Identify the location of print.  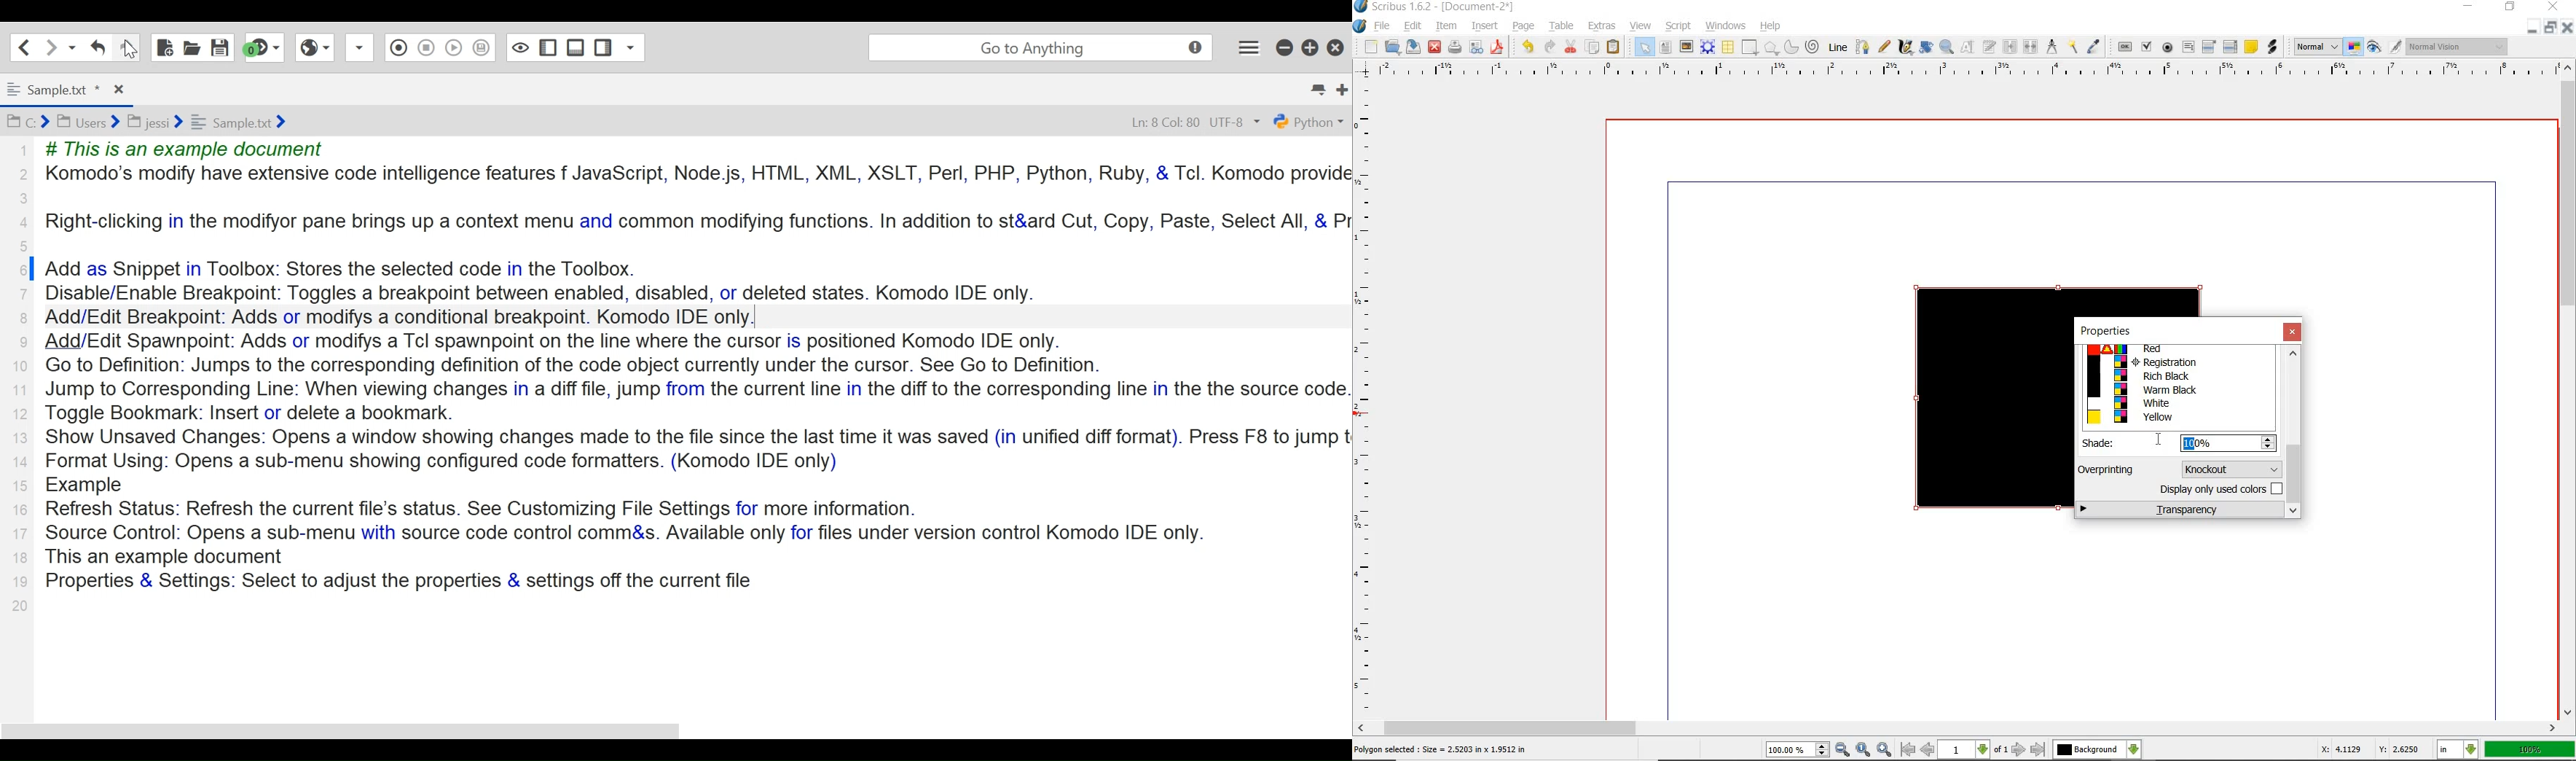
(1456, 49).